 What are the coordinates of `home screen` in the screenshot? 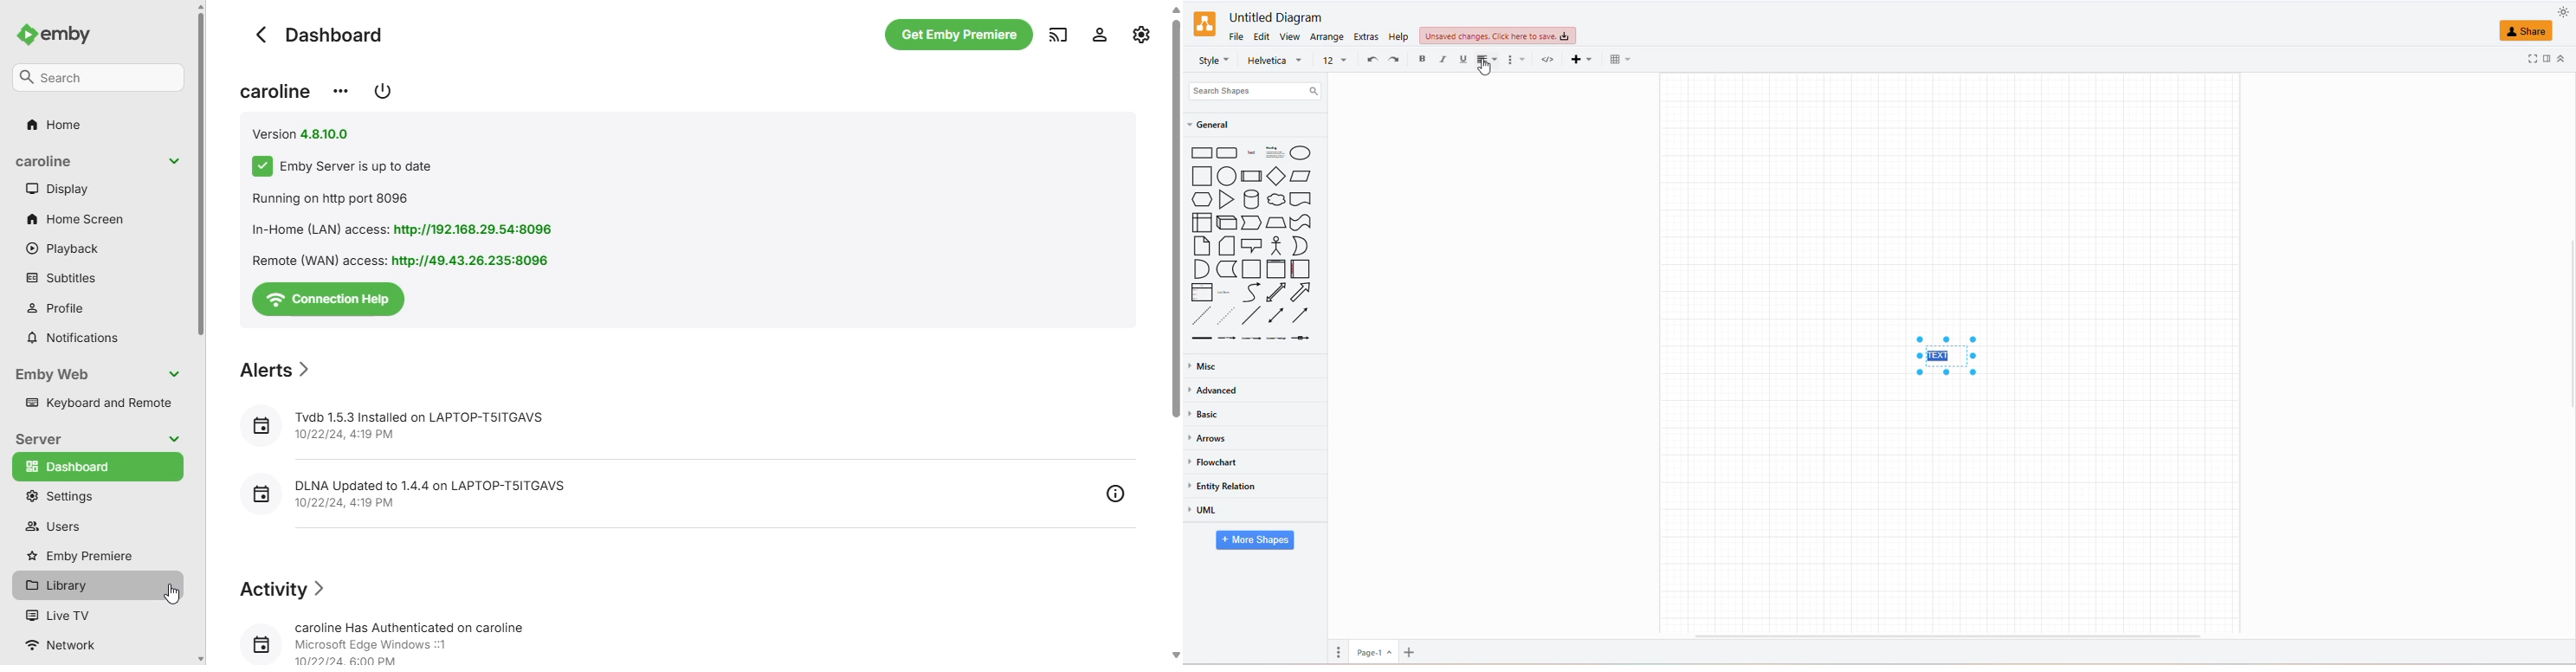 It's located at (75, 220).